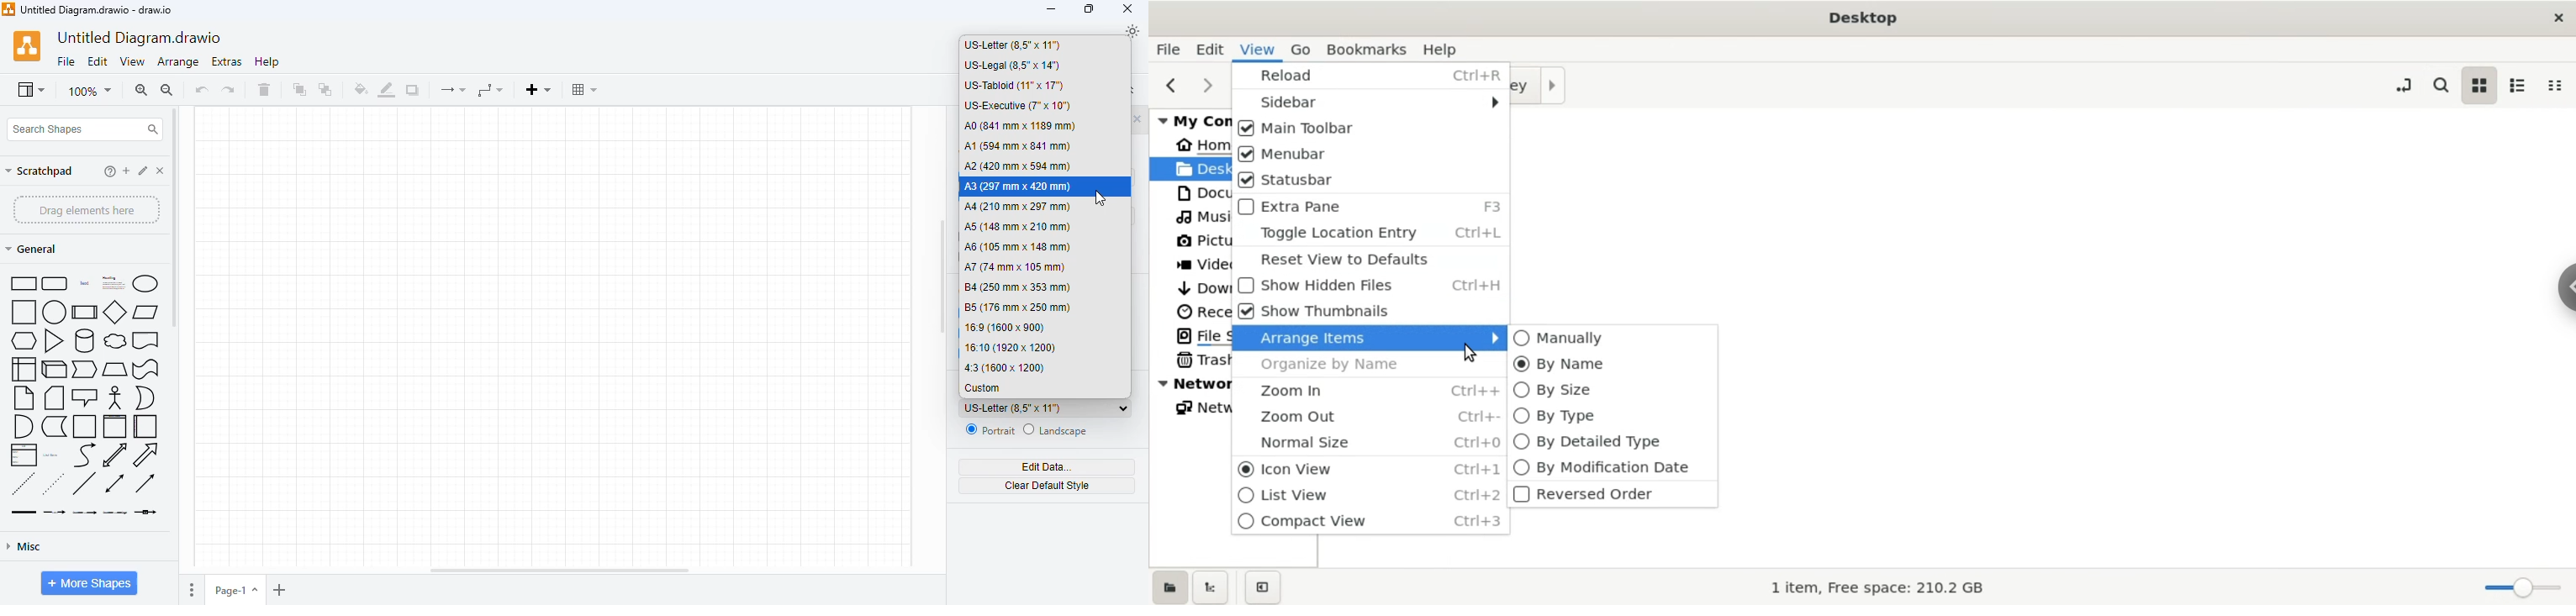  I want to click on more shapes, so click(90, 583).